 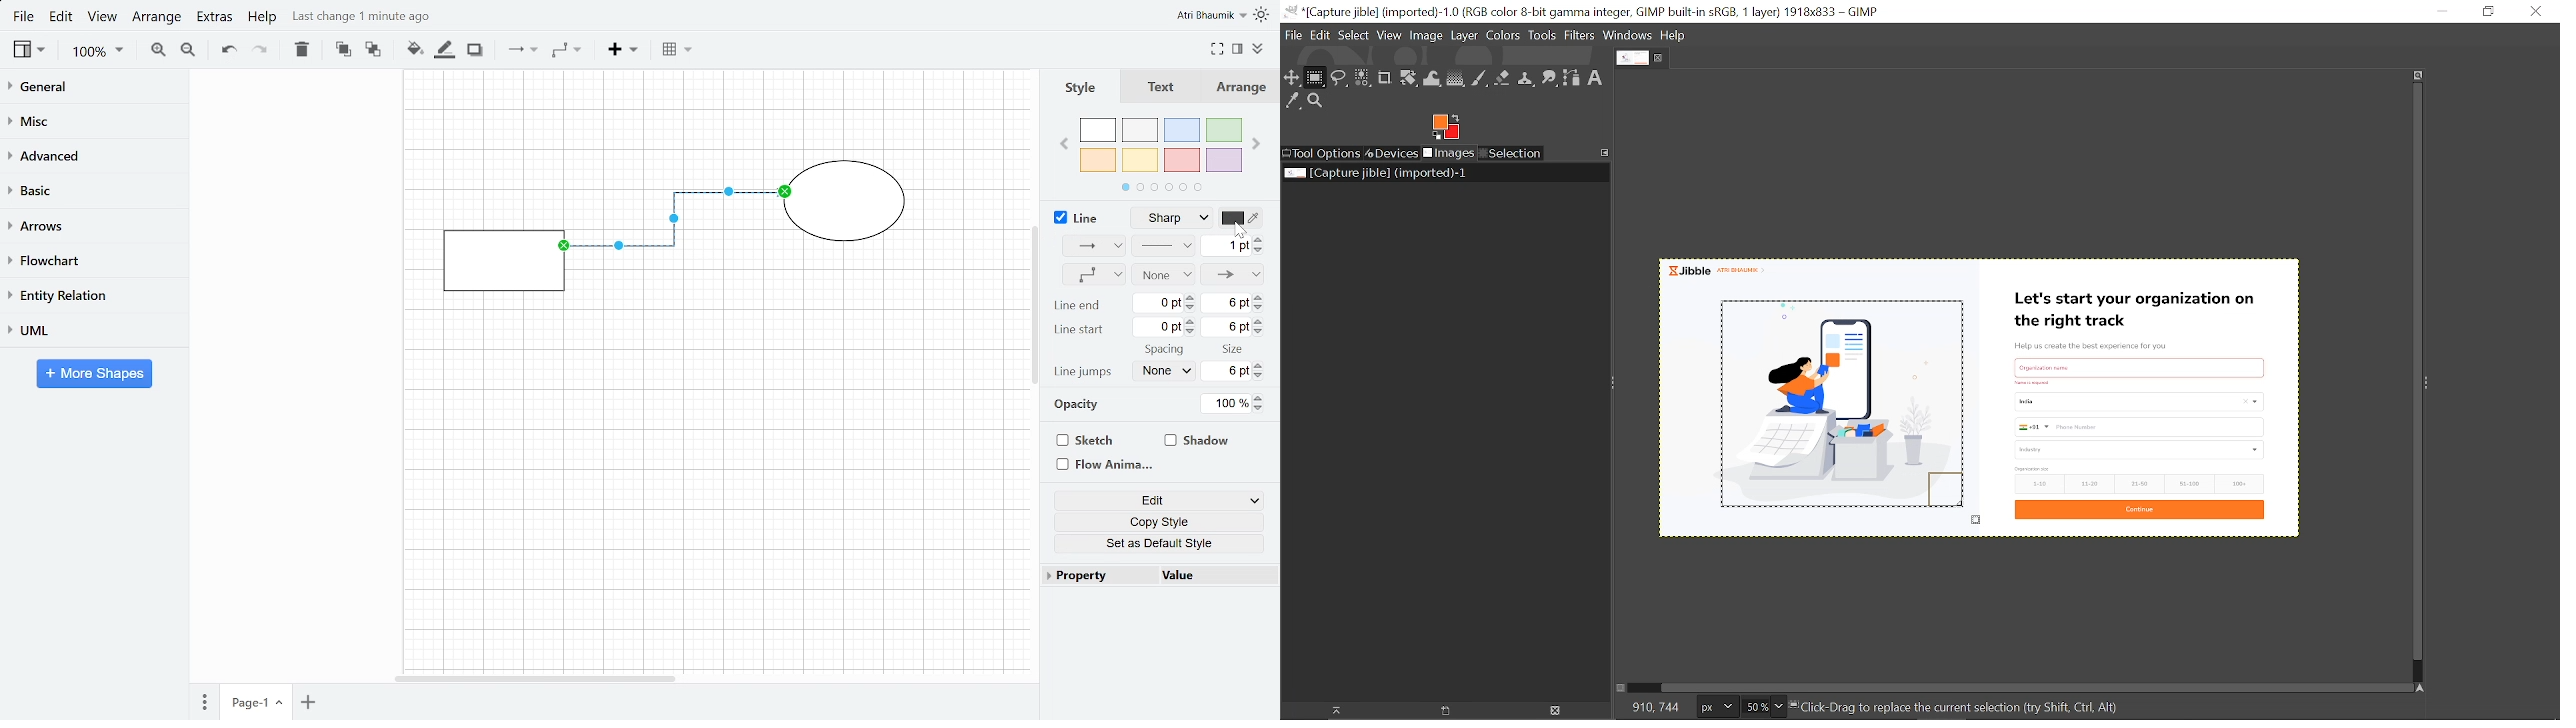 I want to click on Zoom out, so click(x=189, y=52).